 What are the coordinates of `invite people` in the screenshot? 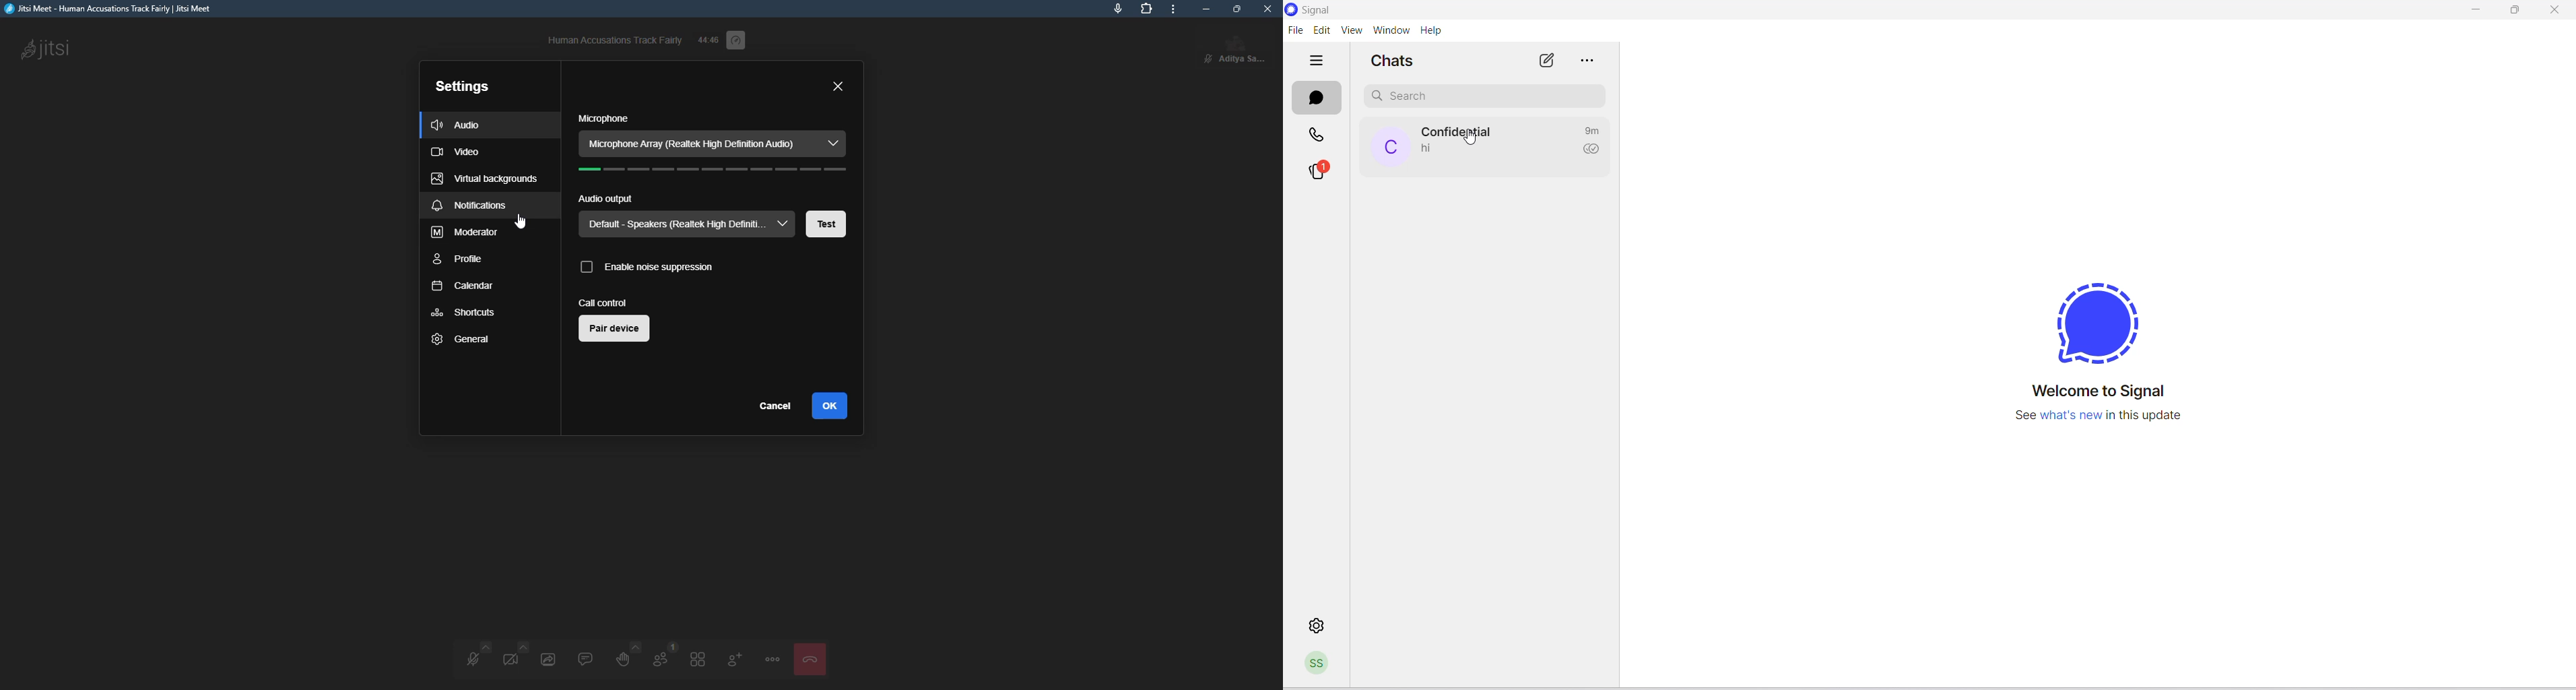 It's located at (734, 658).